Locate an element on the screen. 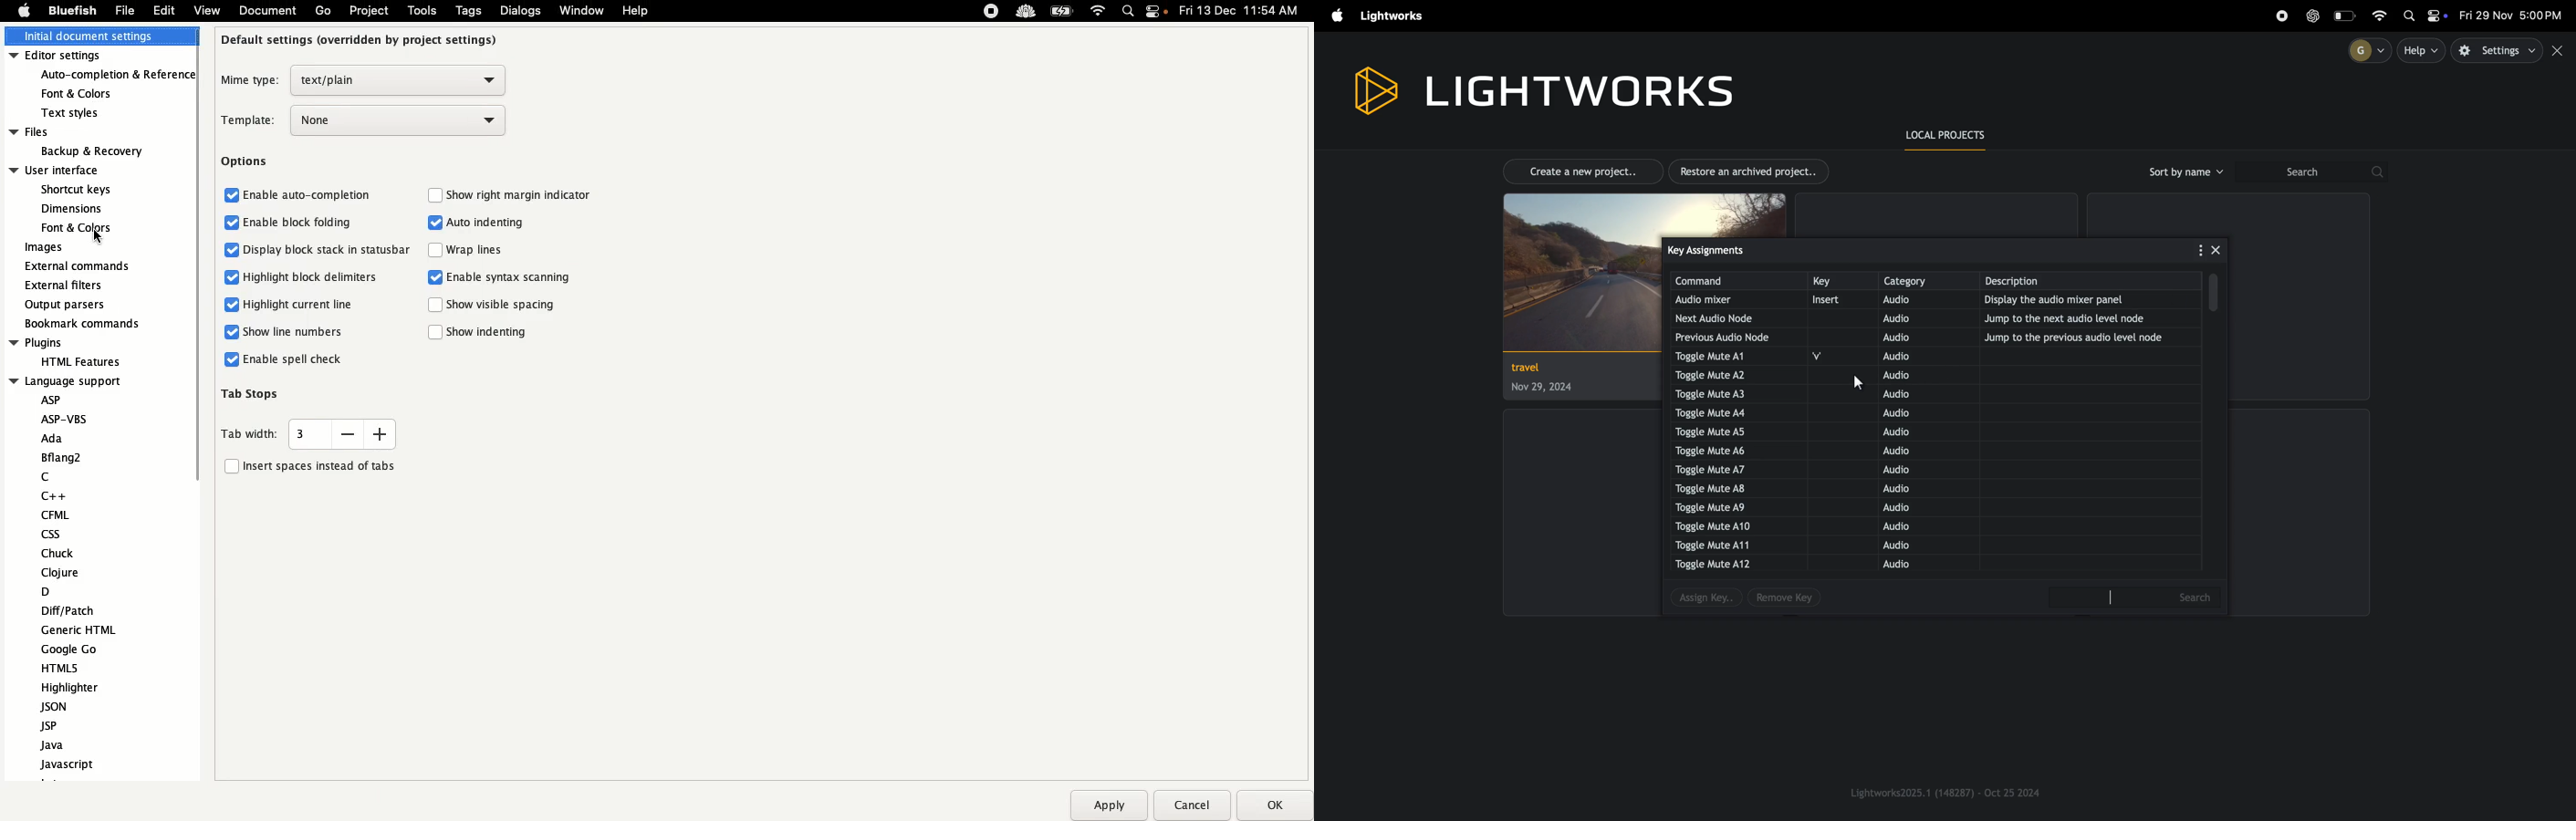 The height and width of the screenshot is (840, 2576). Show right margin indicator is located at coordinates (513, 194).